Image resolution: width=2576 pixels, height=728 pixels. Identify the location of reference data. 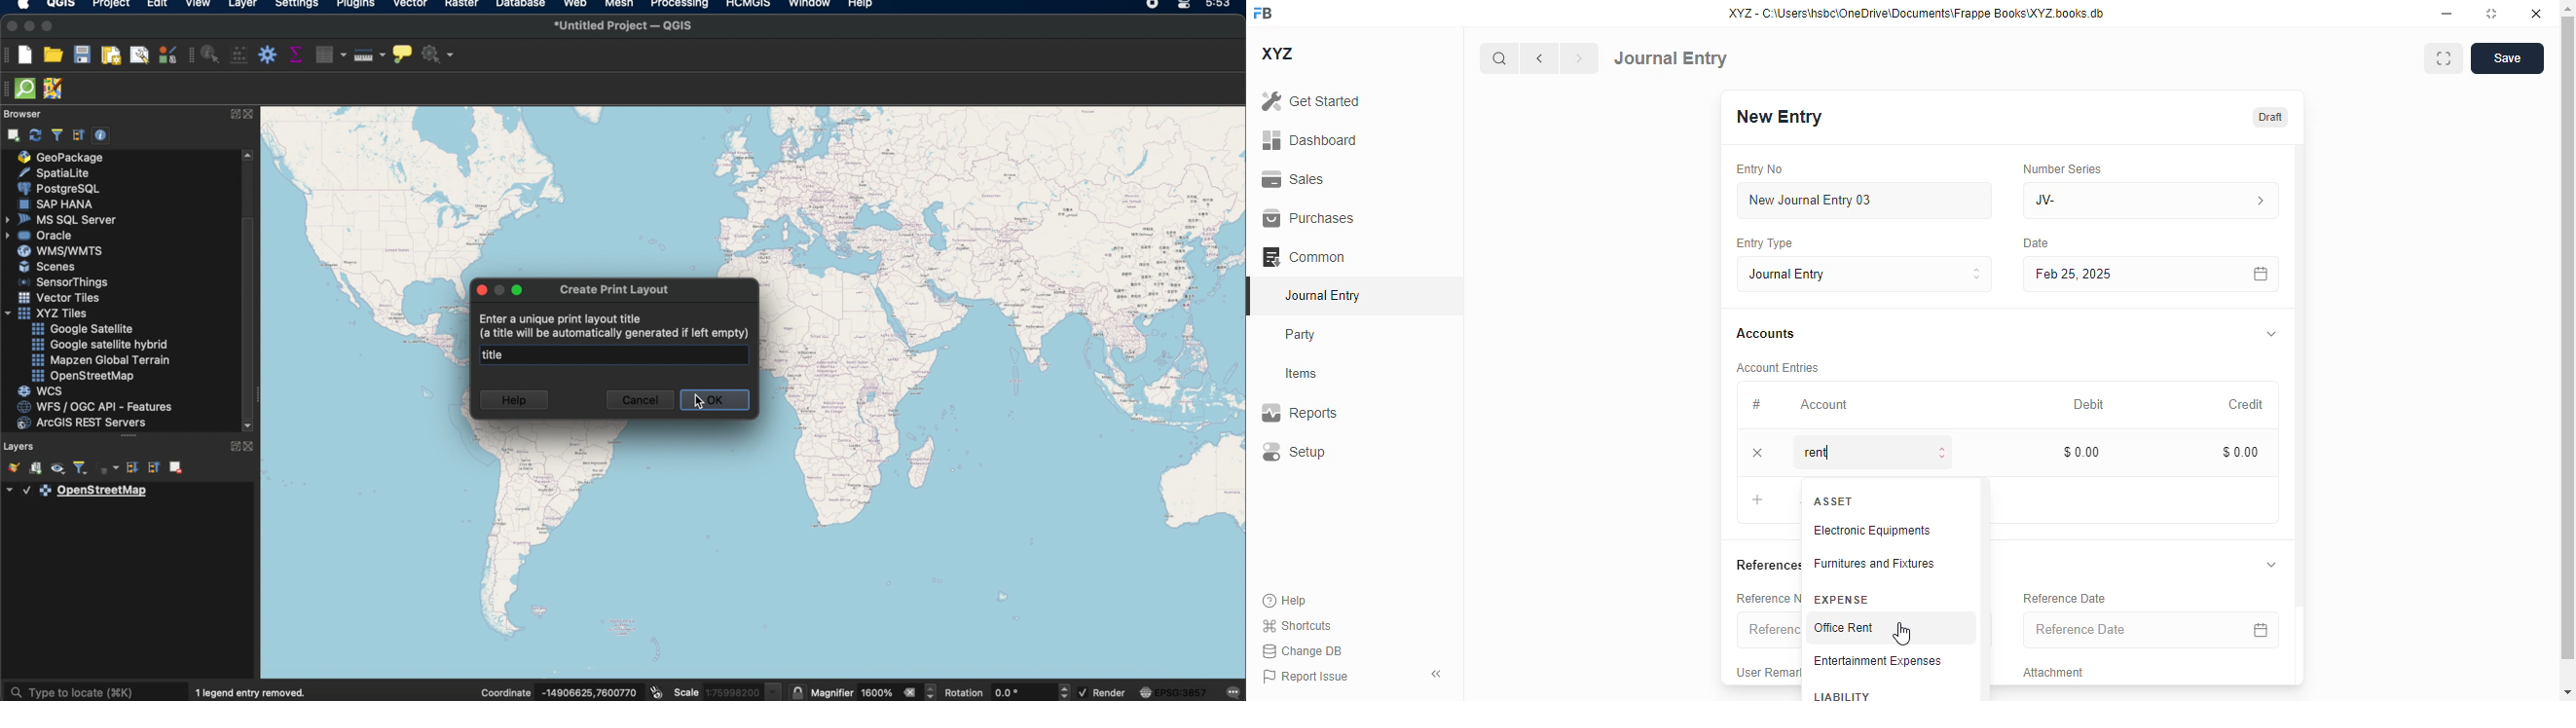
(2064, 598).